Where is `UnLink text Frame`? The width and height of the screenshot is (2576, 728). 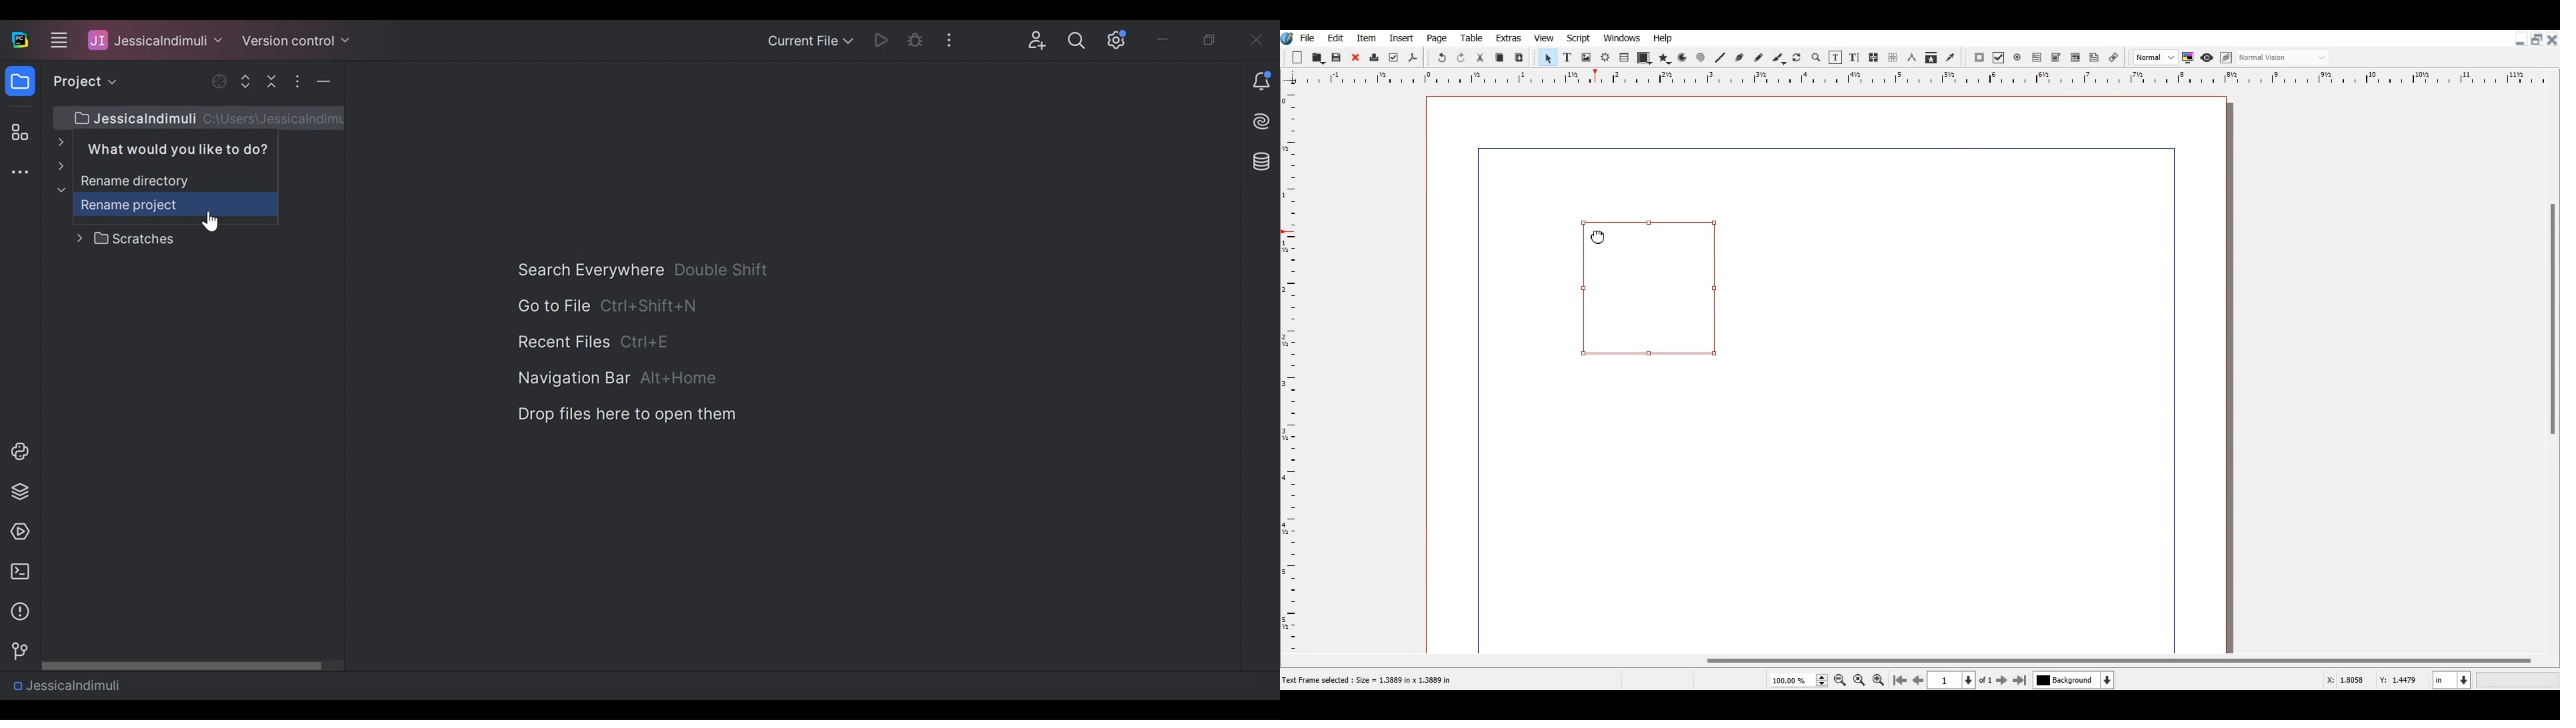 UnLink text Frame is located at coordinates (1893, 58).